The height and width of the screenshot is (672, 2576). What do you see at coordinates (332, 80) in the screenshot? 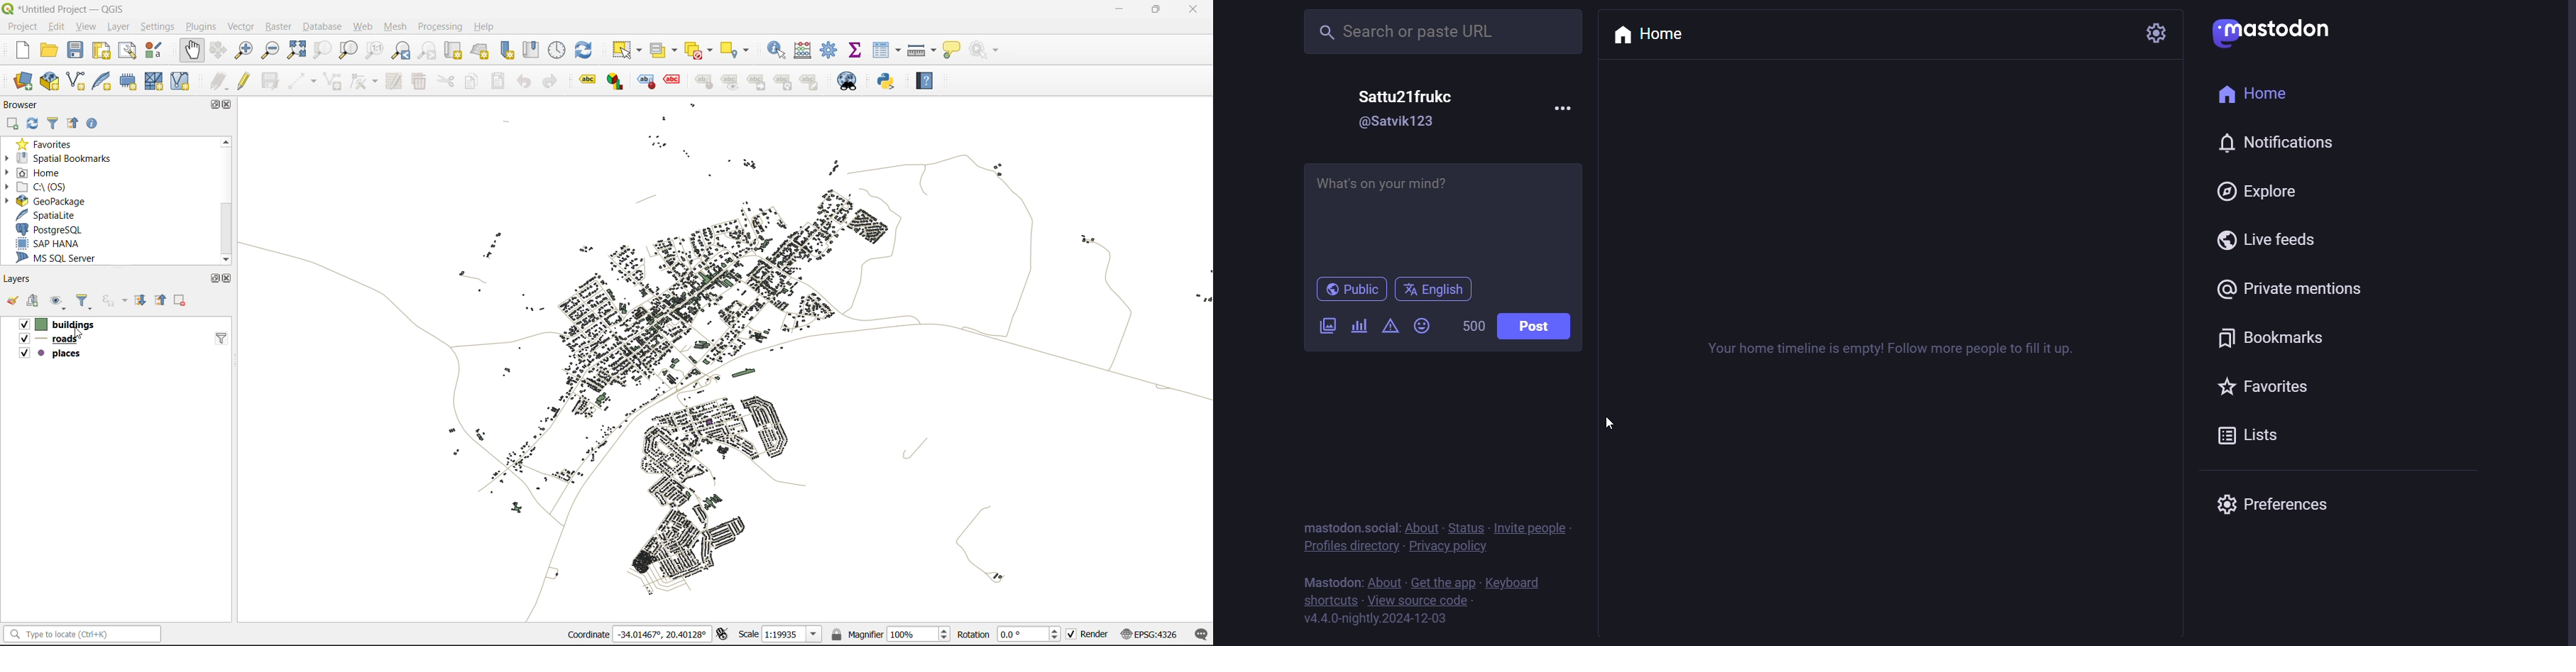
I see `add polygon` at bounding box center [332, 80].